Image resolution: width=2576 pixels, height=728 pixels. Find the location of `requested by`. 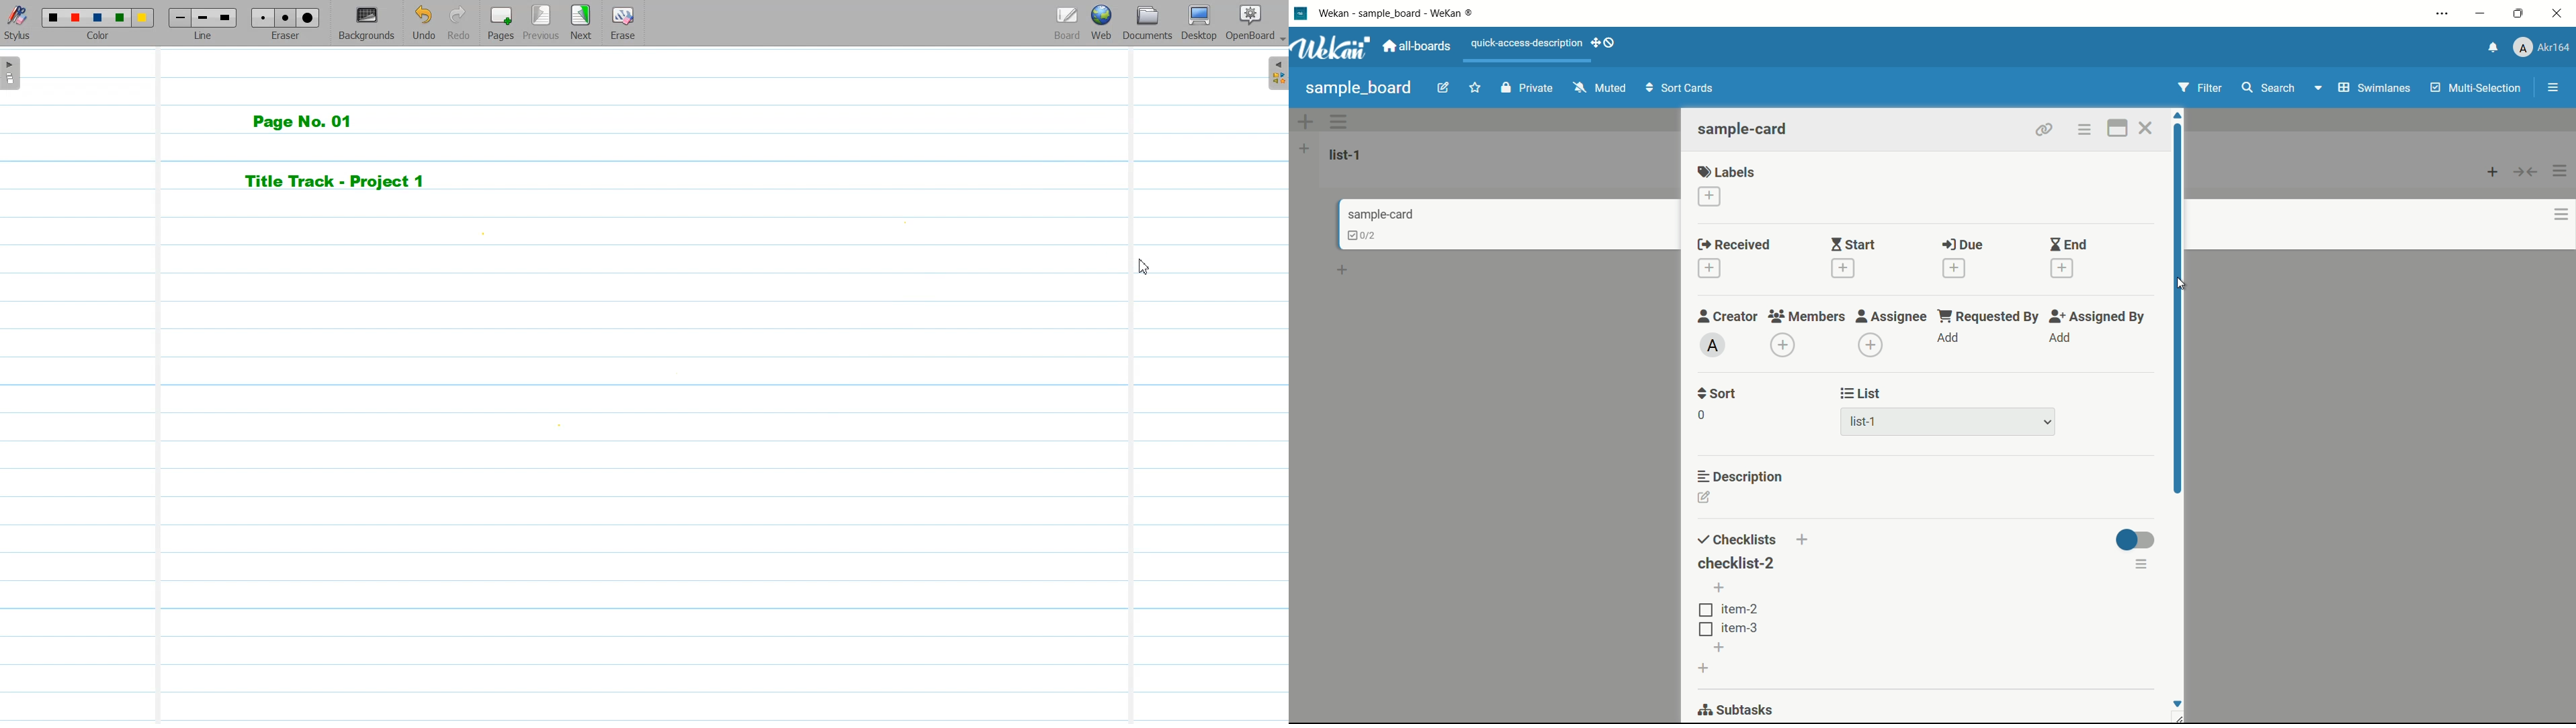

requested by is located at coordinates (1986, 316).